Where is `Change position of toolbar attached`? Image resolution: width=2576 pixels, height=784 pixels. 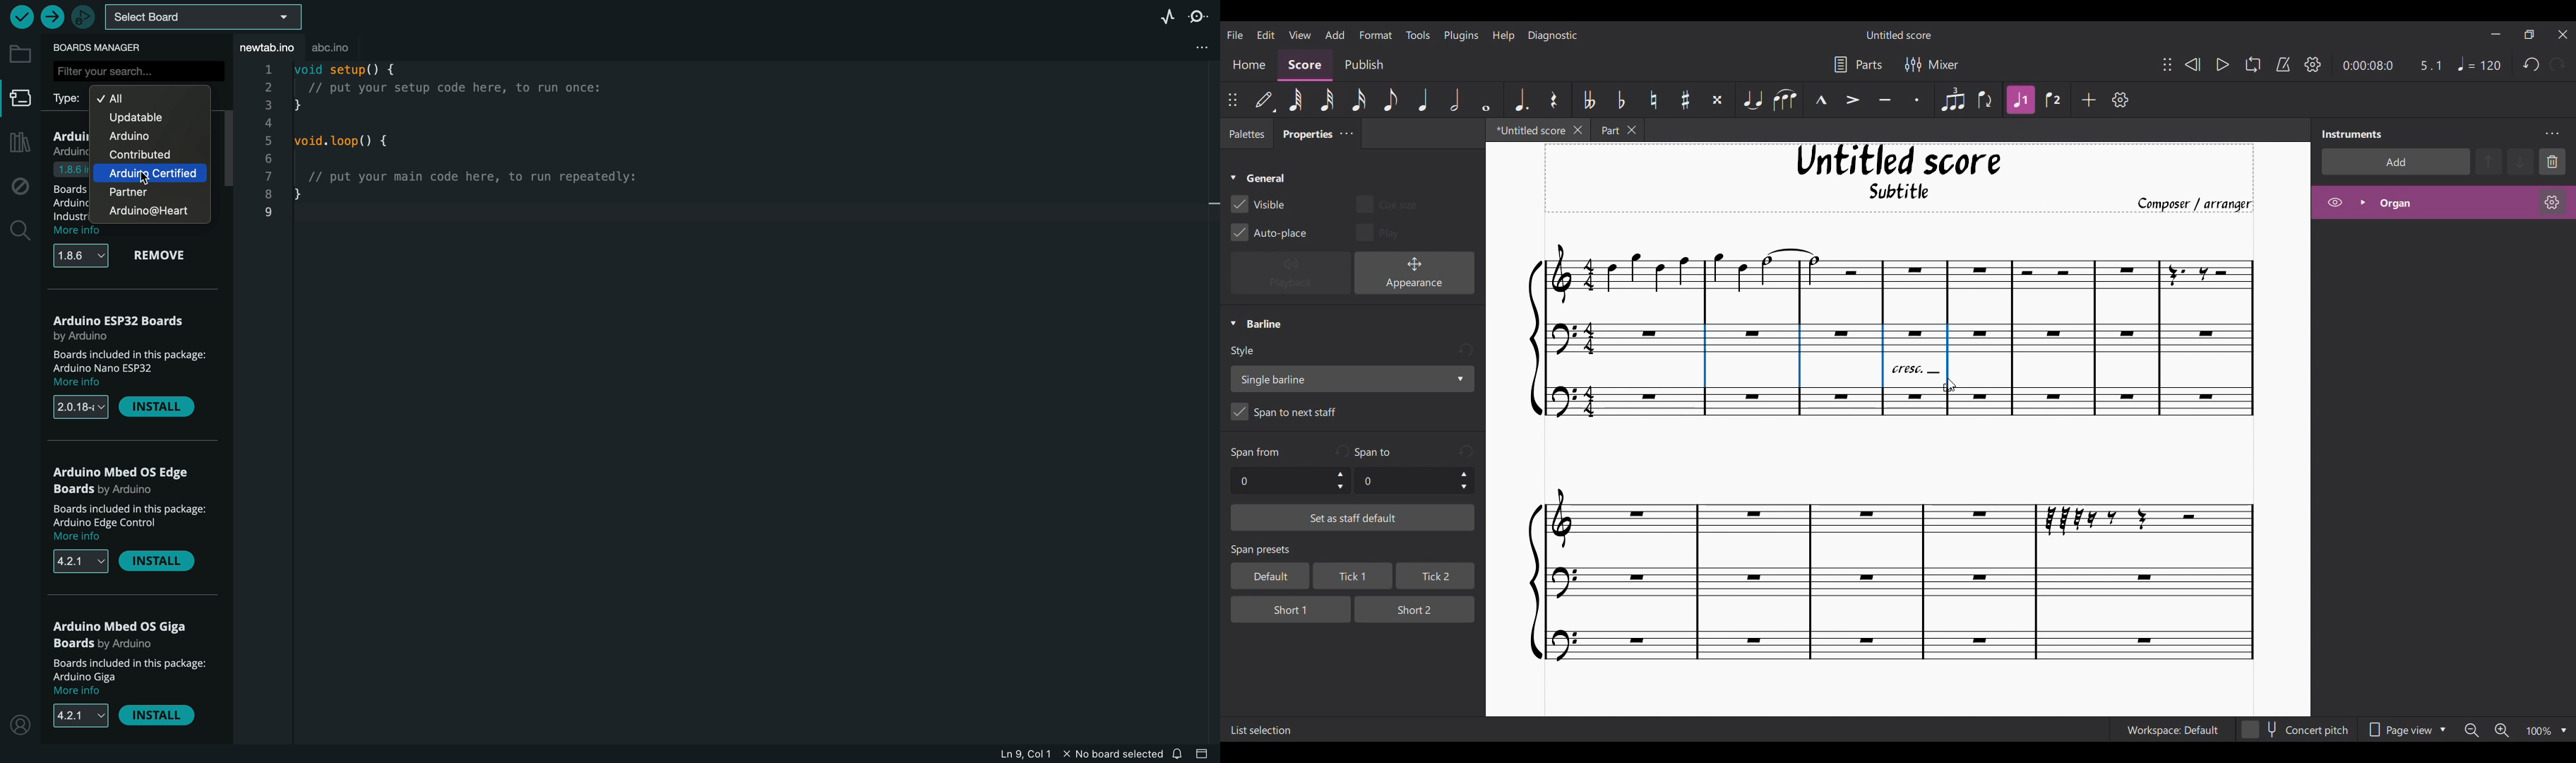 Change position of toolbar attached is located at coordinates (2166, 64).